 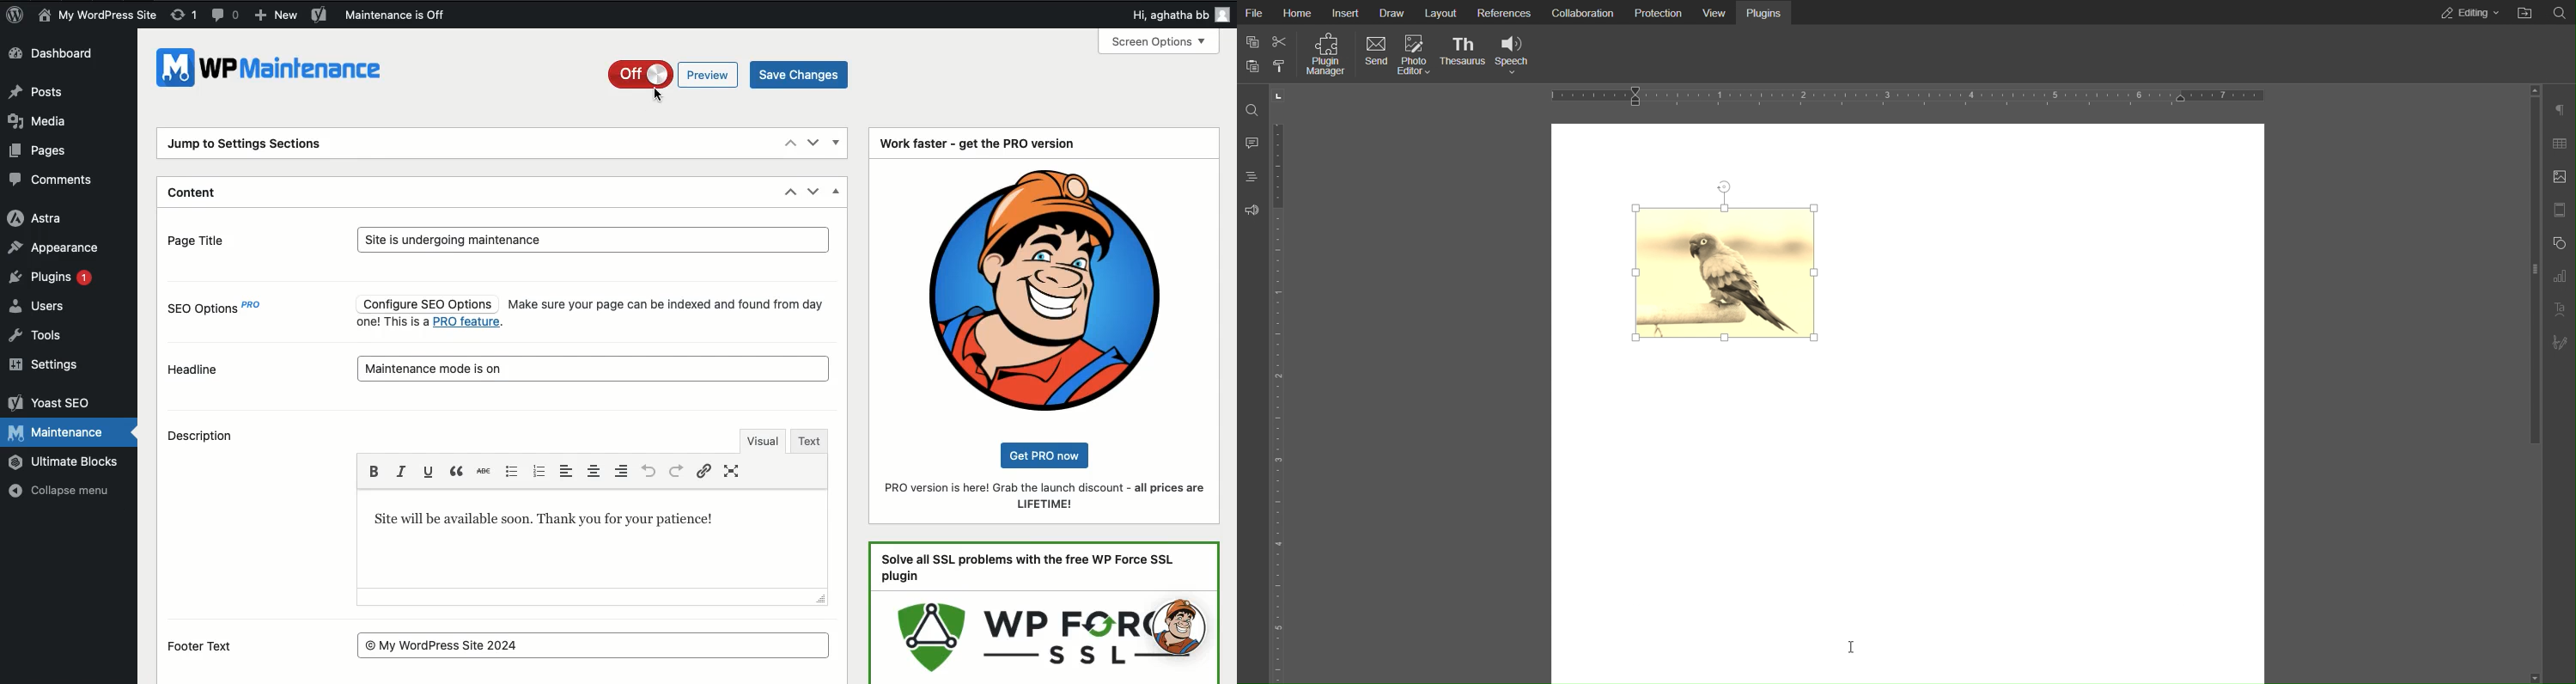 I want to click on Editing, so click(x=2467, y=13).